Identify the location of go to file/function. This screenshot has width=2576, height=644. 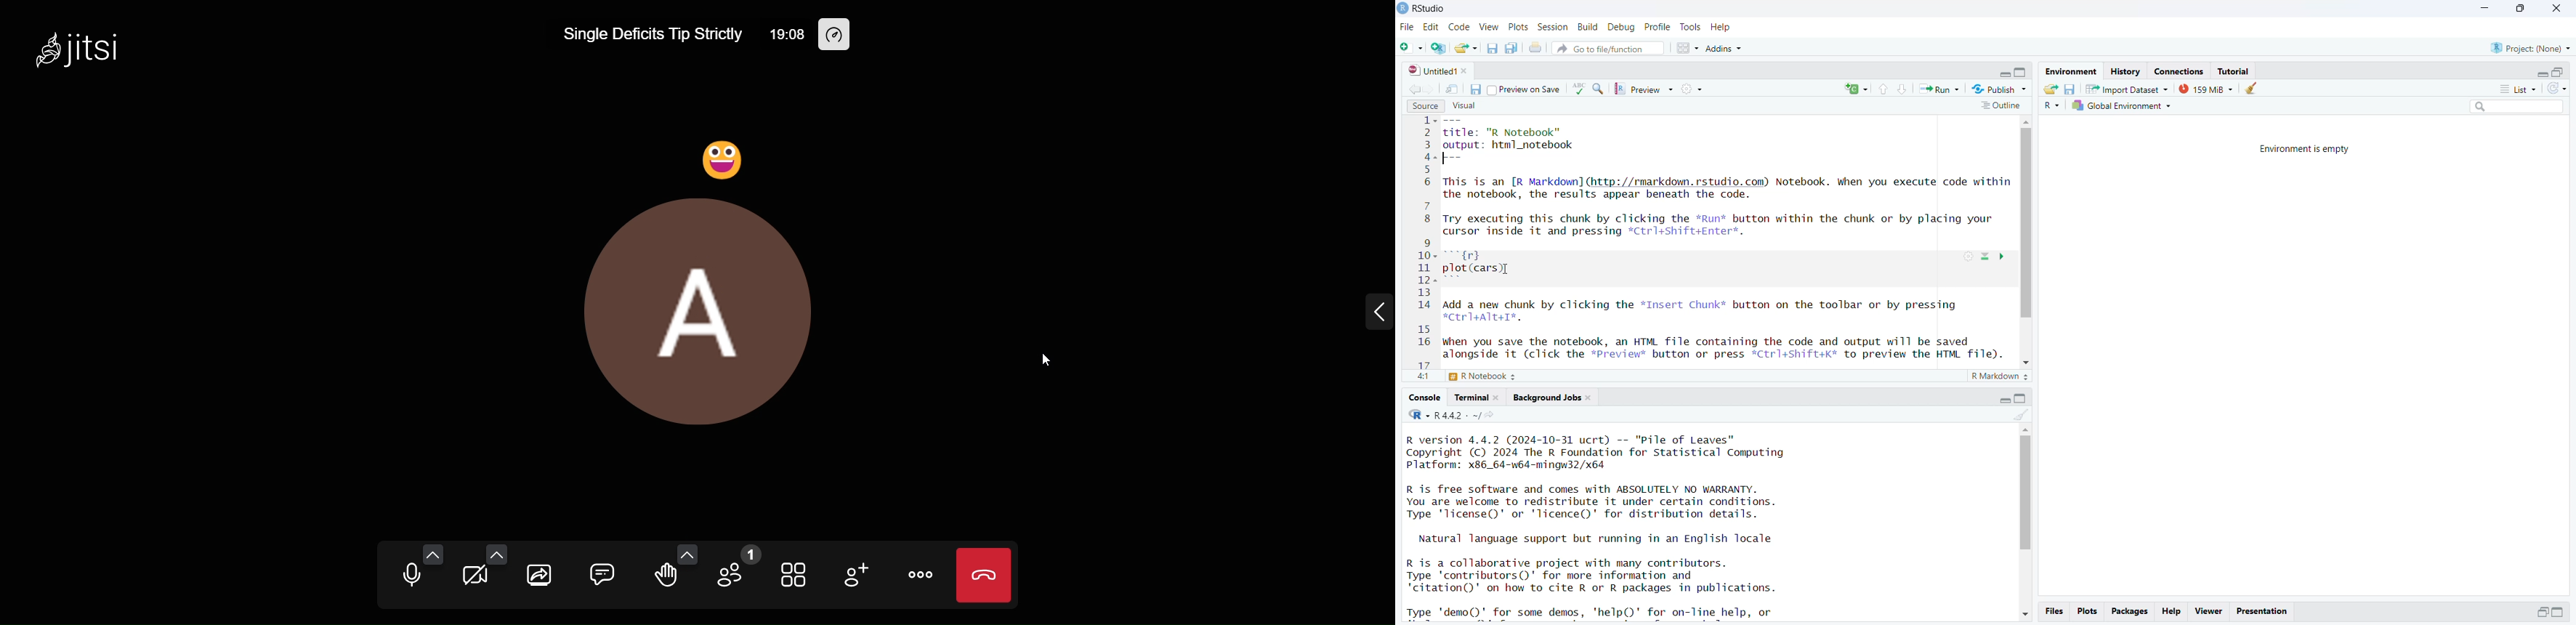
(1608, 47).